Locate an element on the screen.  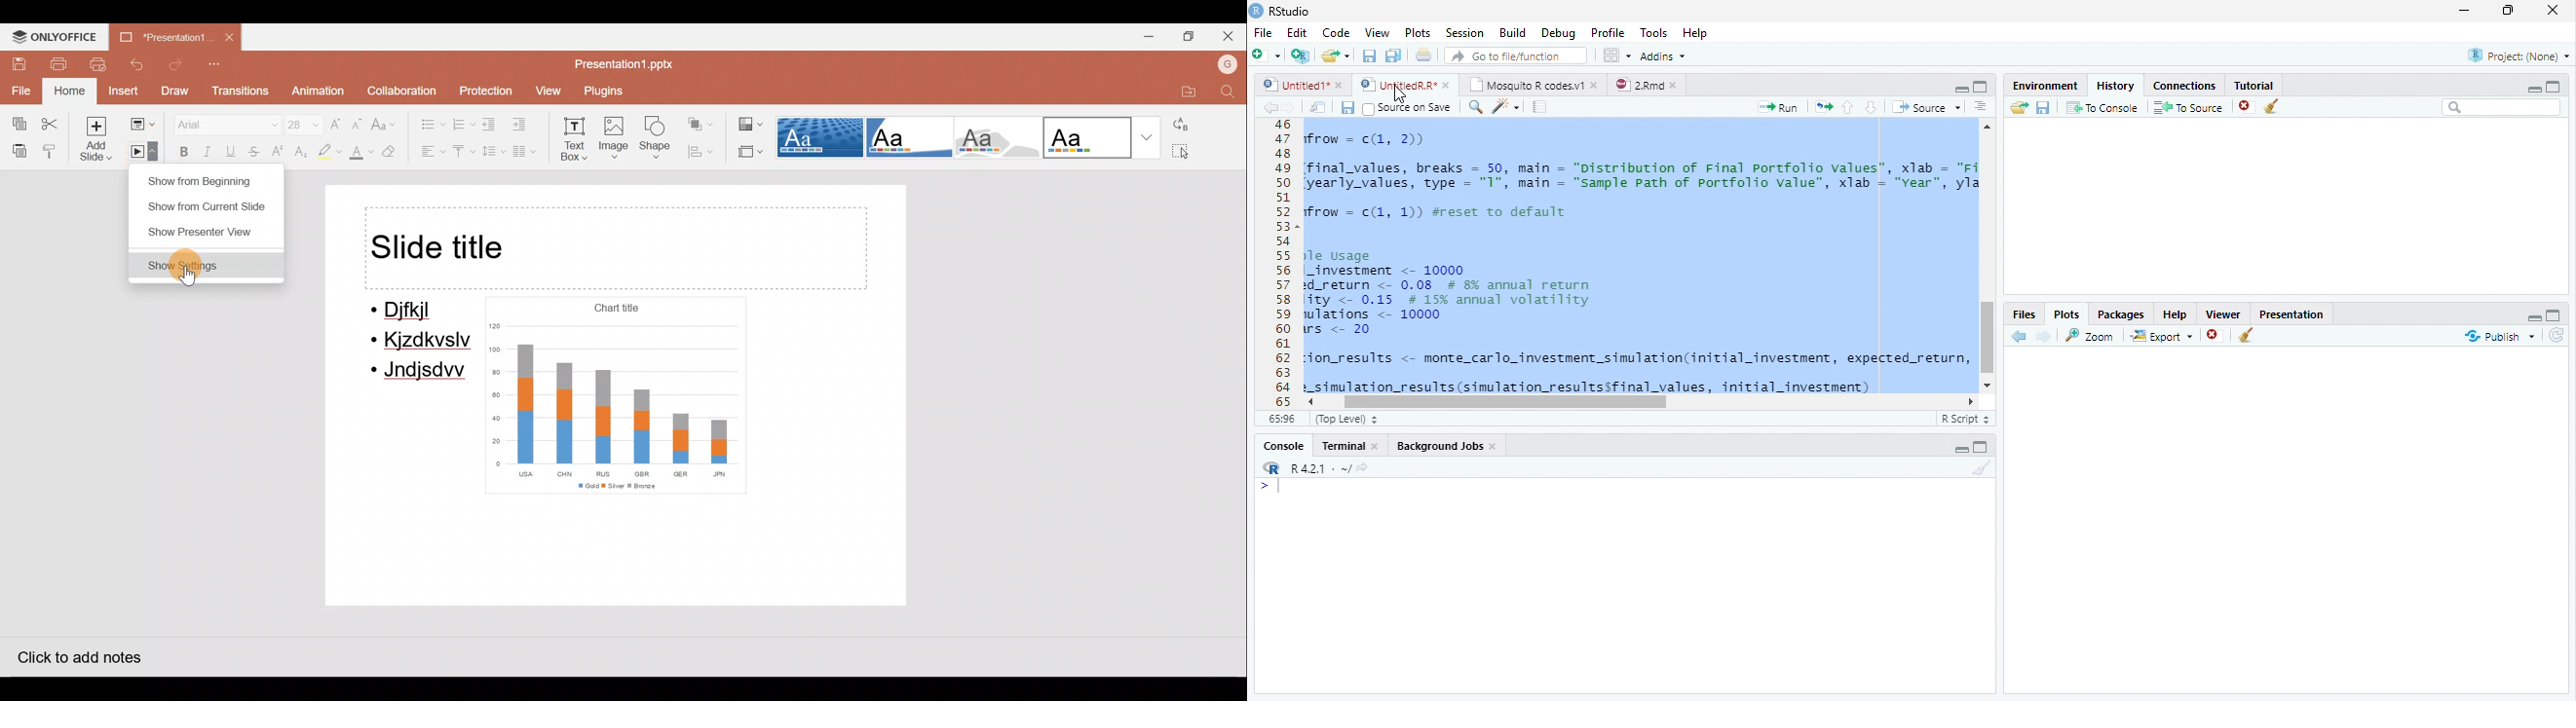
Go to previous plot is located at coordinates (2020, 336).